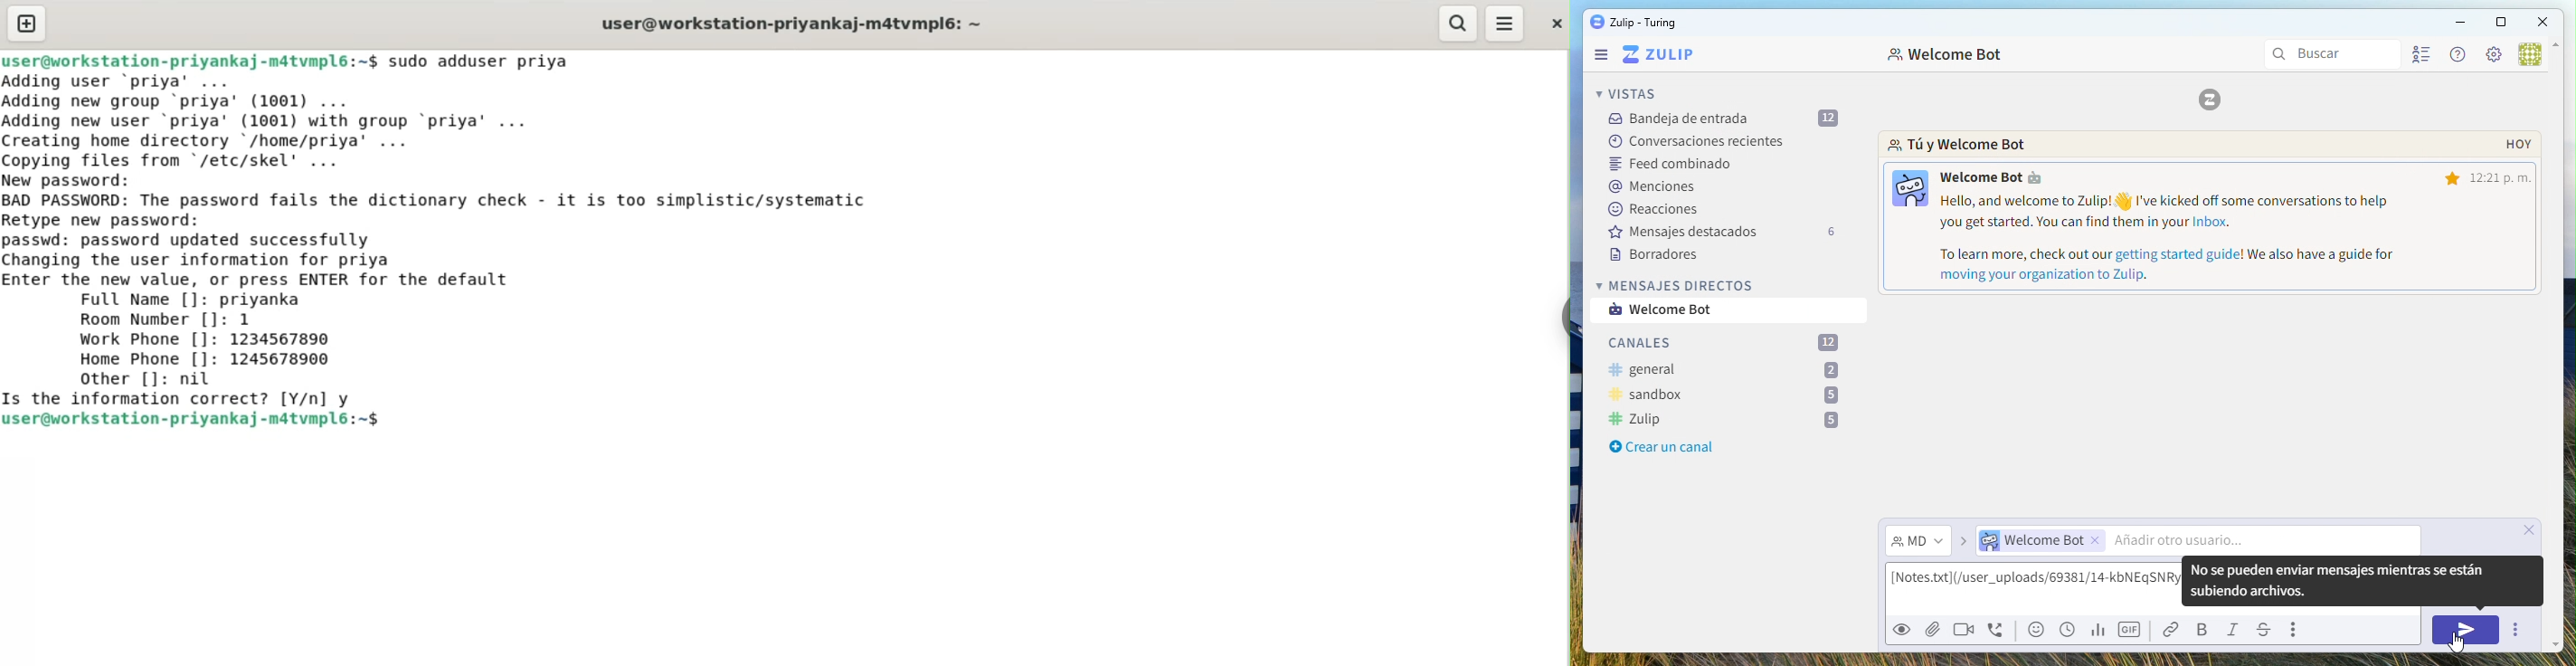 This screenshot has height=672, width=2576. Describe the element at coordinates (295, 257) in the screenshot. I see `passwd: password updated successfully    changing the user information for priya  enter the new value, or press ENTER for default value` at that location.